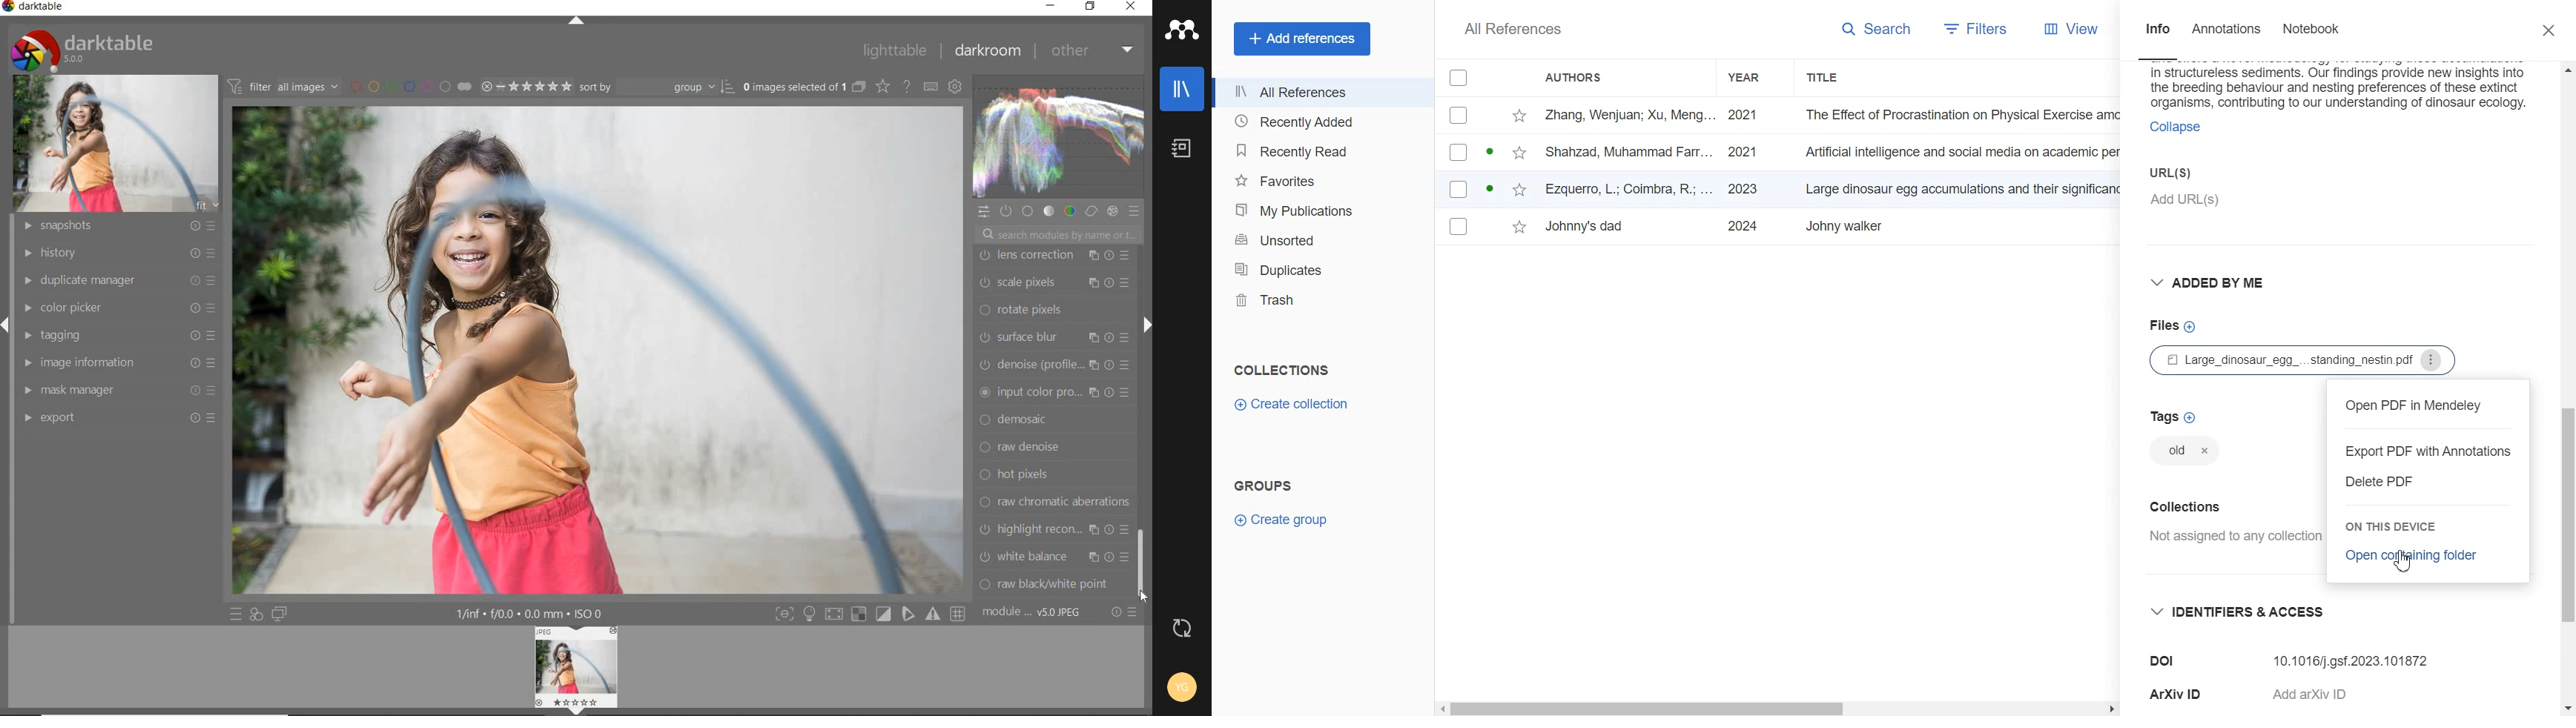 Image resolution: width=2576 pixels, height=728 pixels. What do you see at coordinates (1458, 152) in the screenshot?
I see `(un)select` at bounding box center [1458, 152].